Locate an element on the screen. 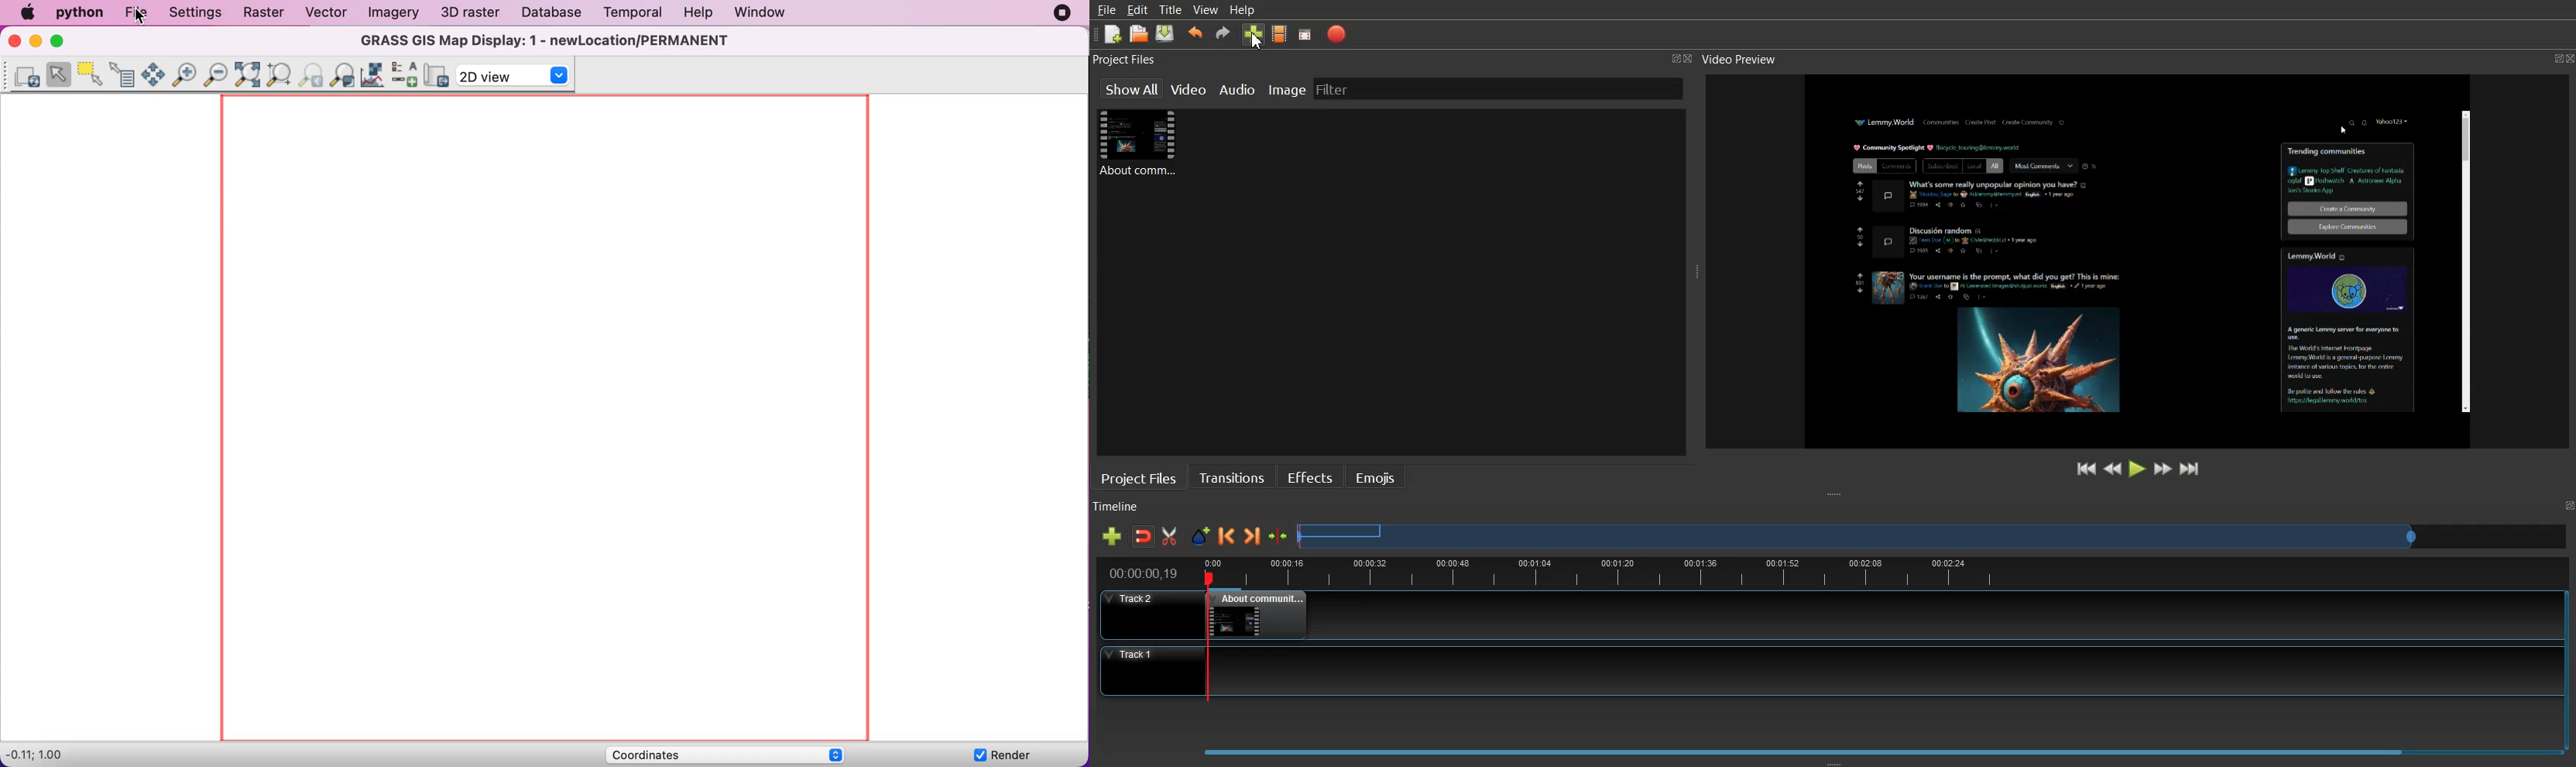 This screenshot has height=784, width=2576. Razor Track is located at coordinates (1171, 536).